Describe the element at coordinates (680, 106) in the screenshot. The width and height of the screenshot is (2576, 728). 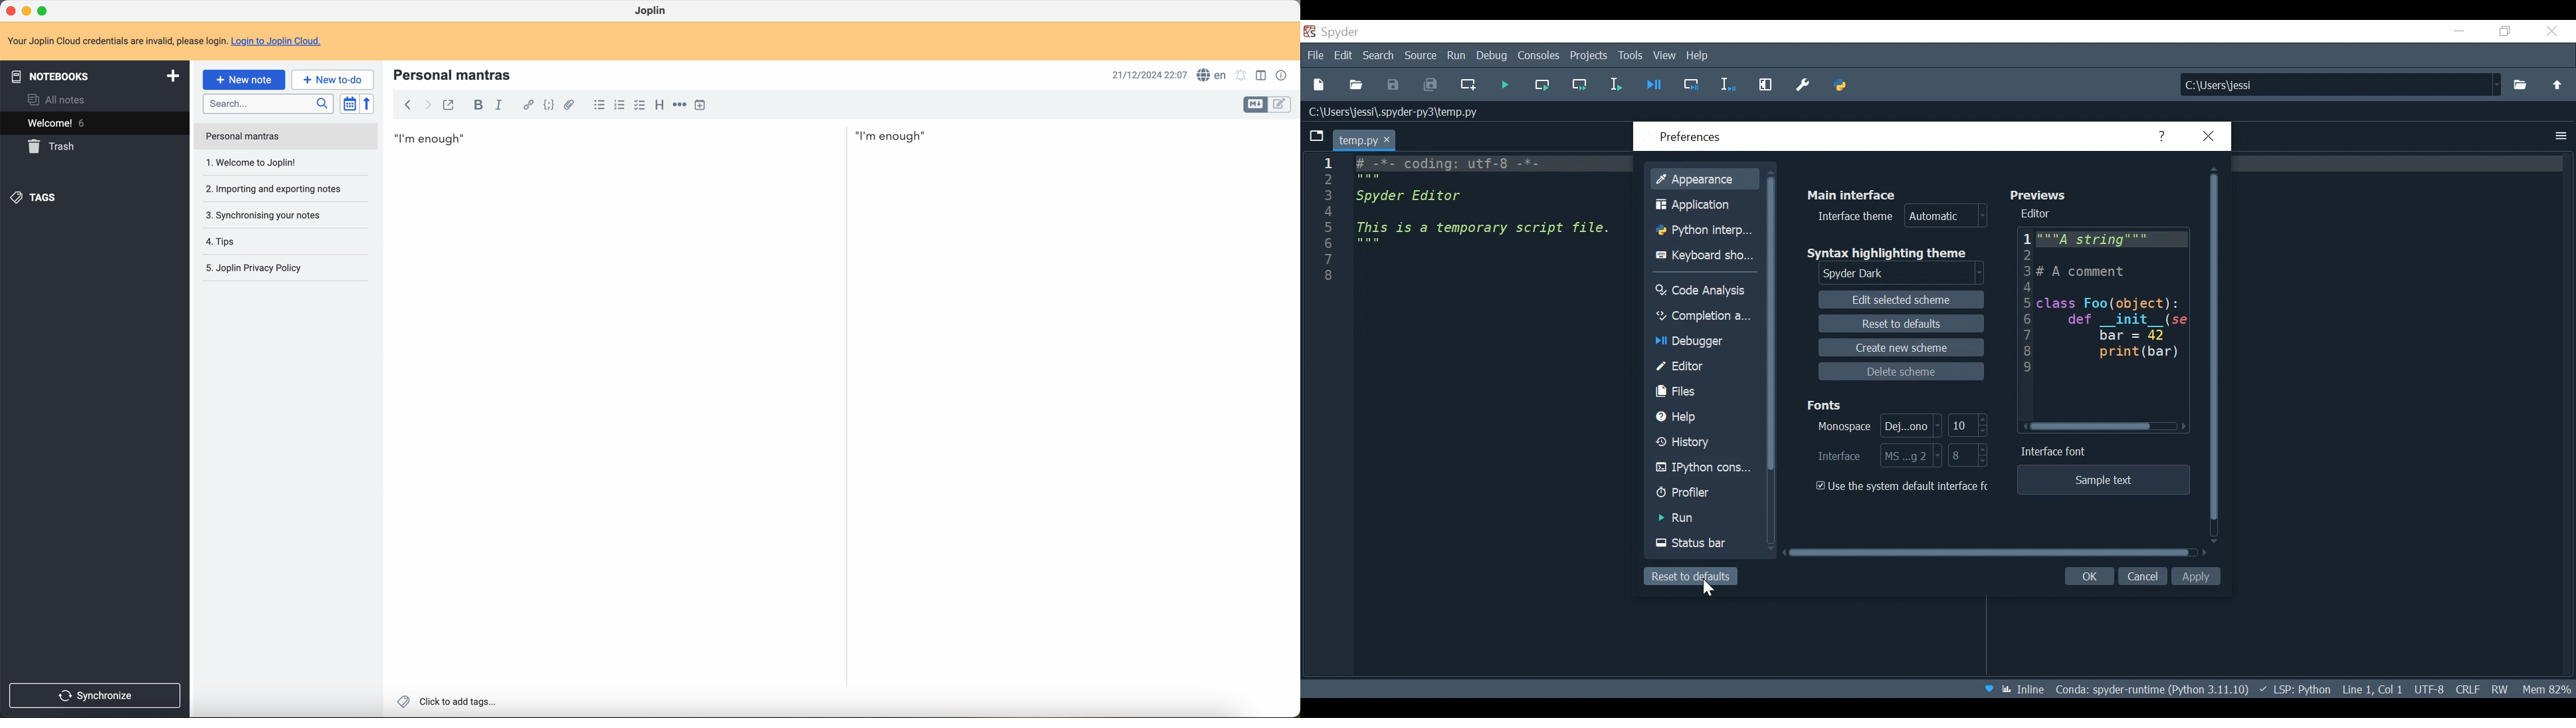
I see `horizontal rule` at that location.